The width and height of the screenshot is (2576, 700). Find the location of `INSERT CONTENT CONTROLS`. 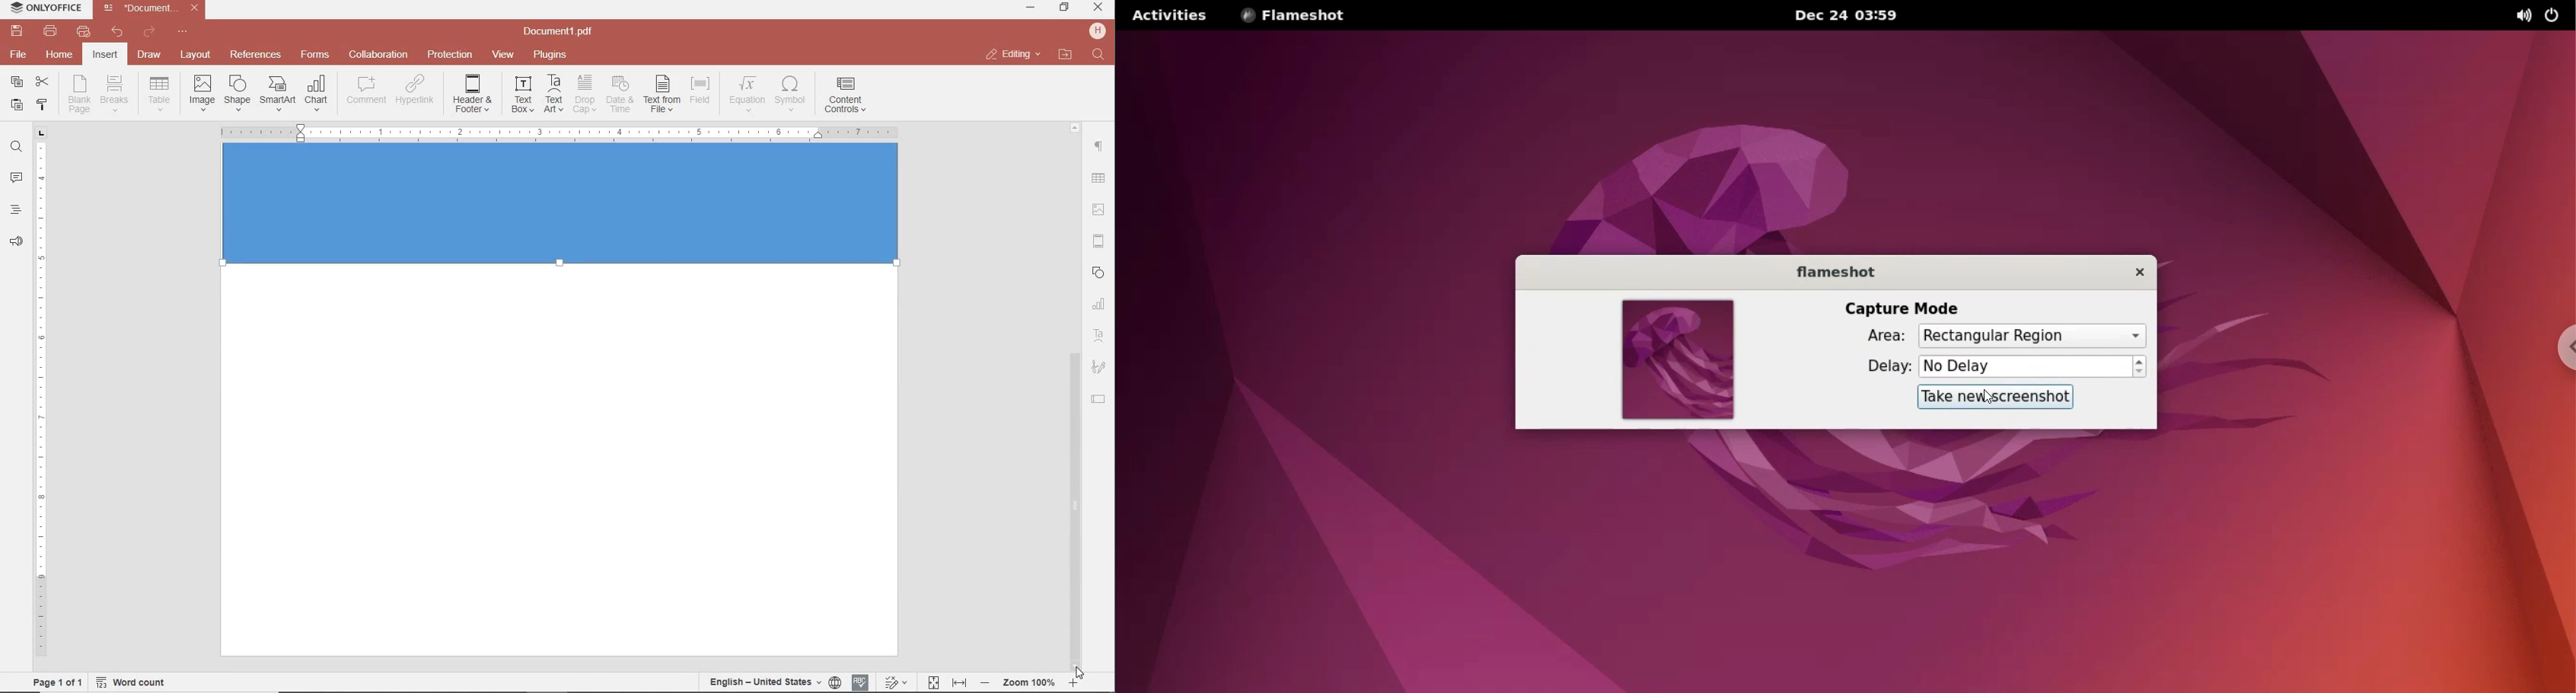

INSERT CONTENT CONTROLS is located at coordinates (845, 96).